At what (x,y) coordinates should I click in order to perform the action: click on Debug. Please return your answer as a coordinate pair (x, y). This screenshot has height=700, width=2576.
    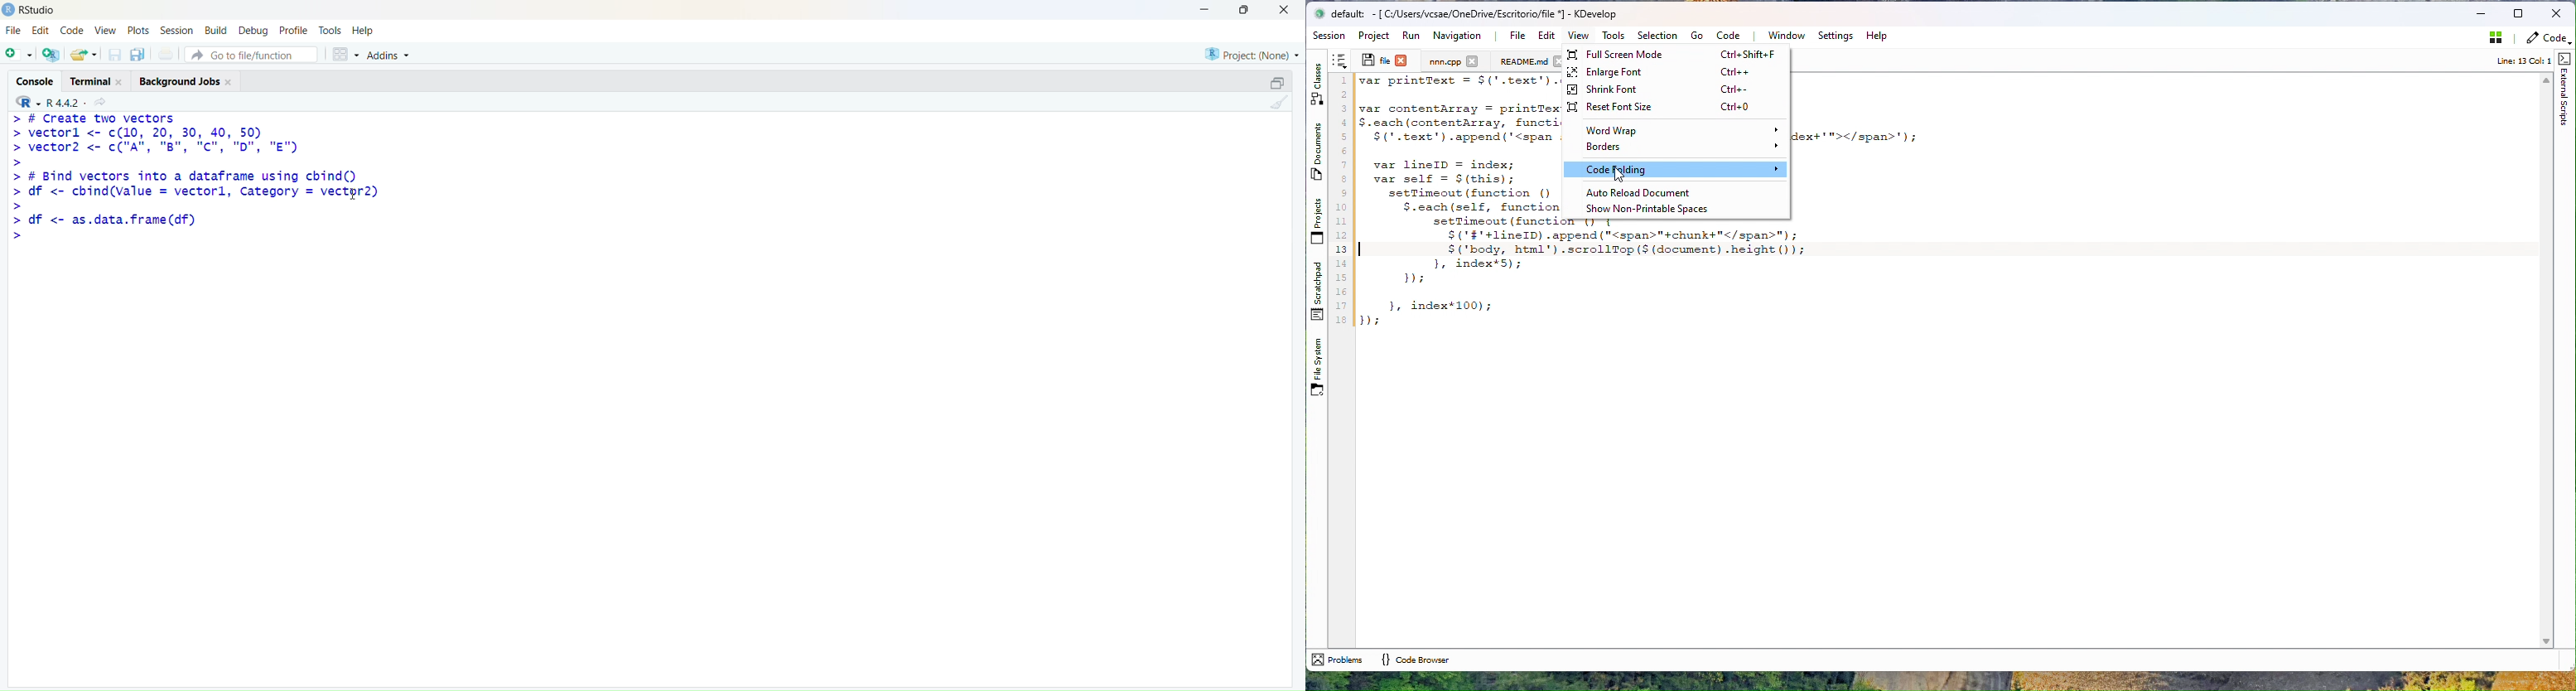
    Looking at the image, I should click on (254, 30).